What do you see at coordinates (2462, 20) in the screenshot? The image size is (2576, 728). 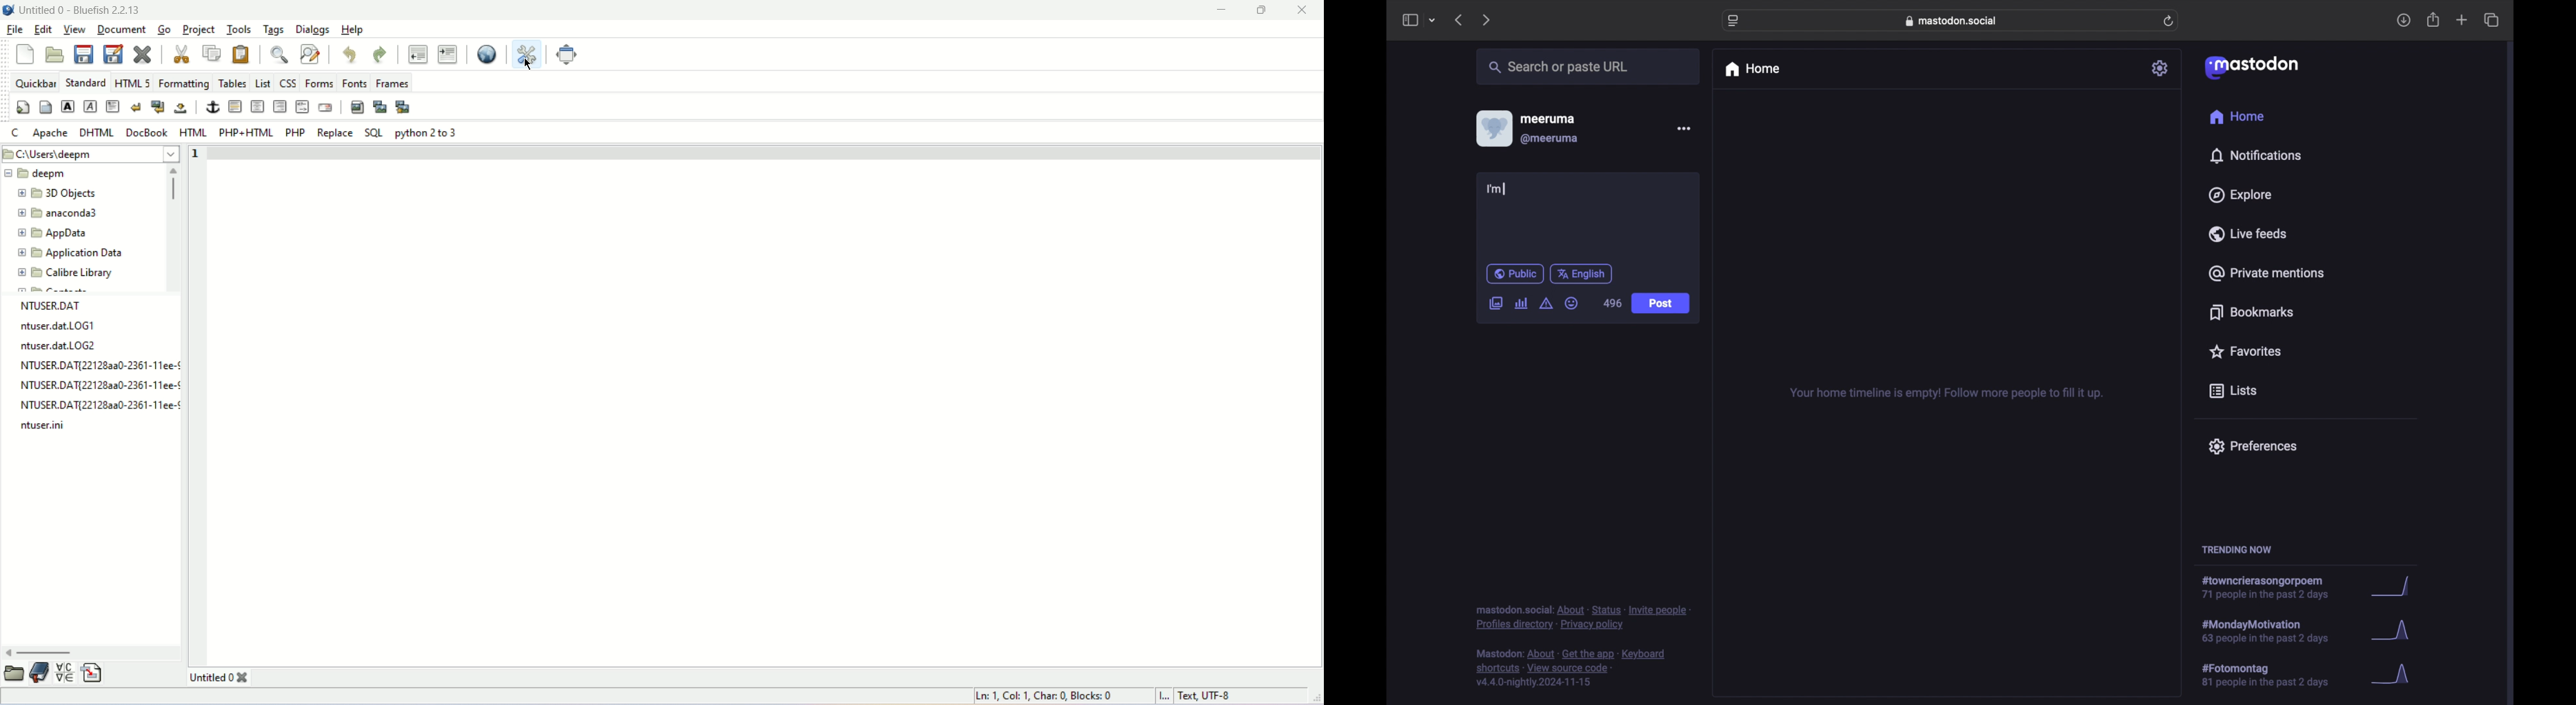 I see `new tab overview` at bounding box center [2462, 20].